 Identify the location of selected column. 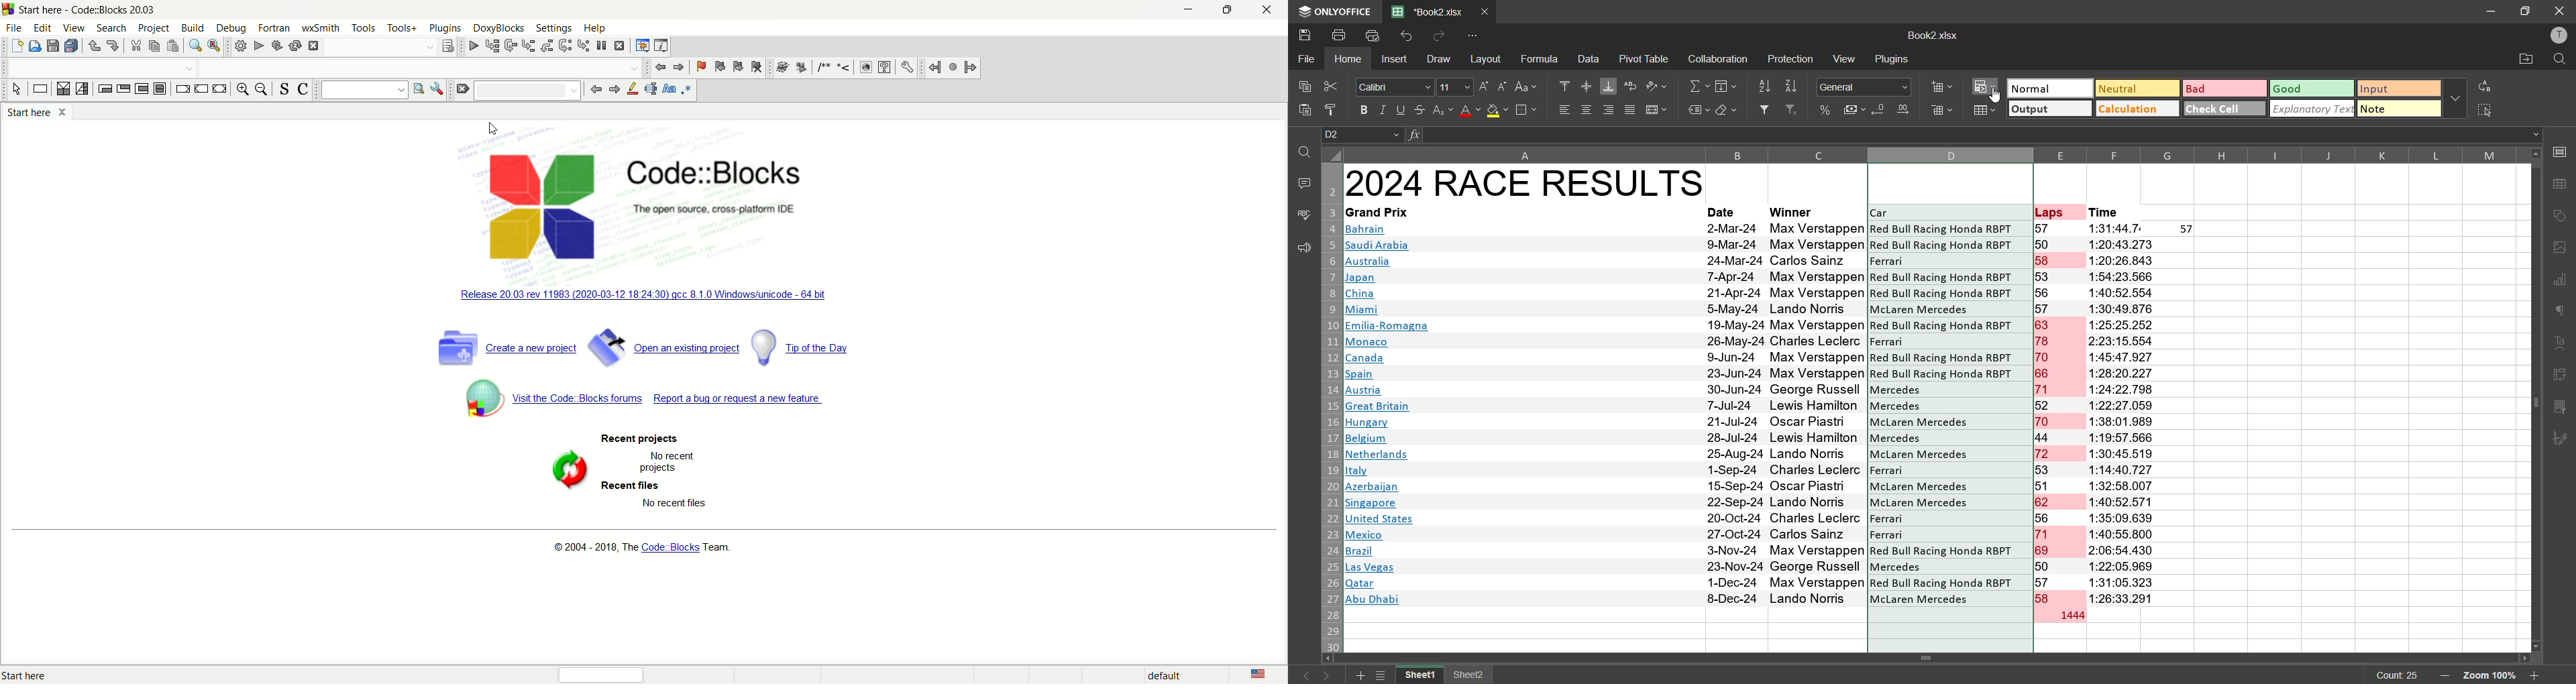
(1947, 399).